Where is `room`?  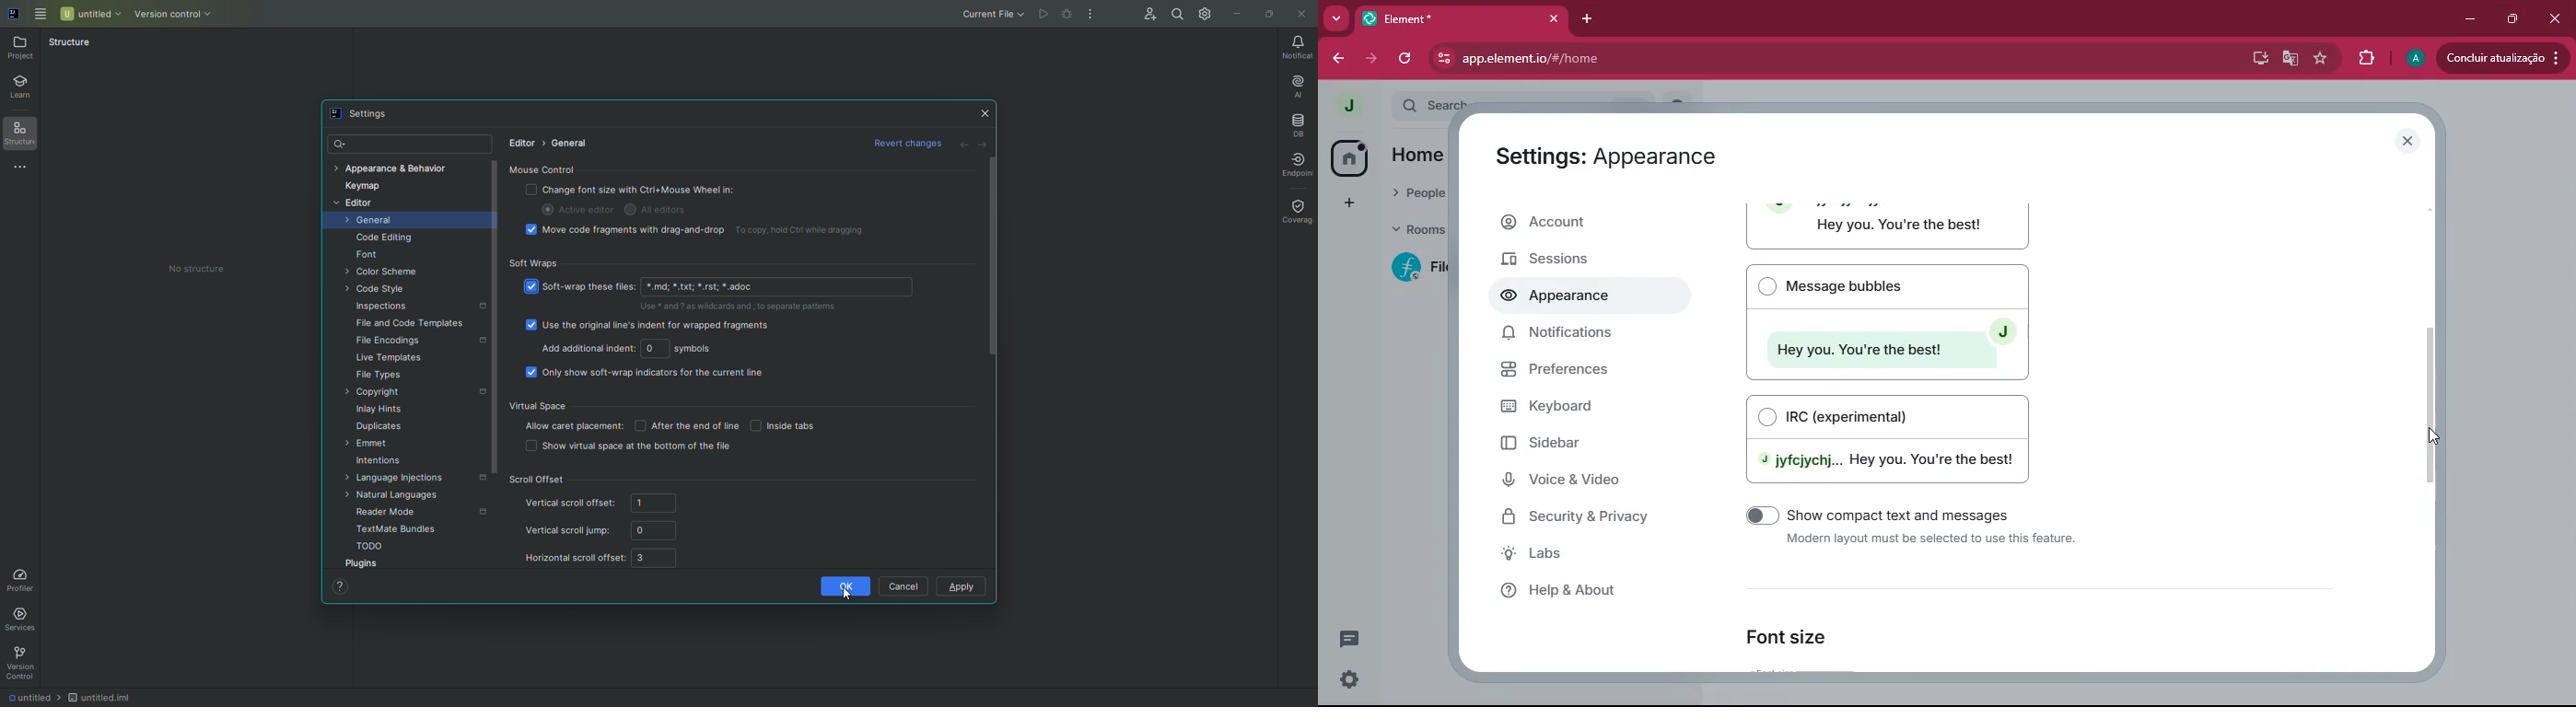 room is located at coordinates (1415, 268).